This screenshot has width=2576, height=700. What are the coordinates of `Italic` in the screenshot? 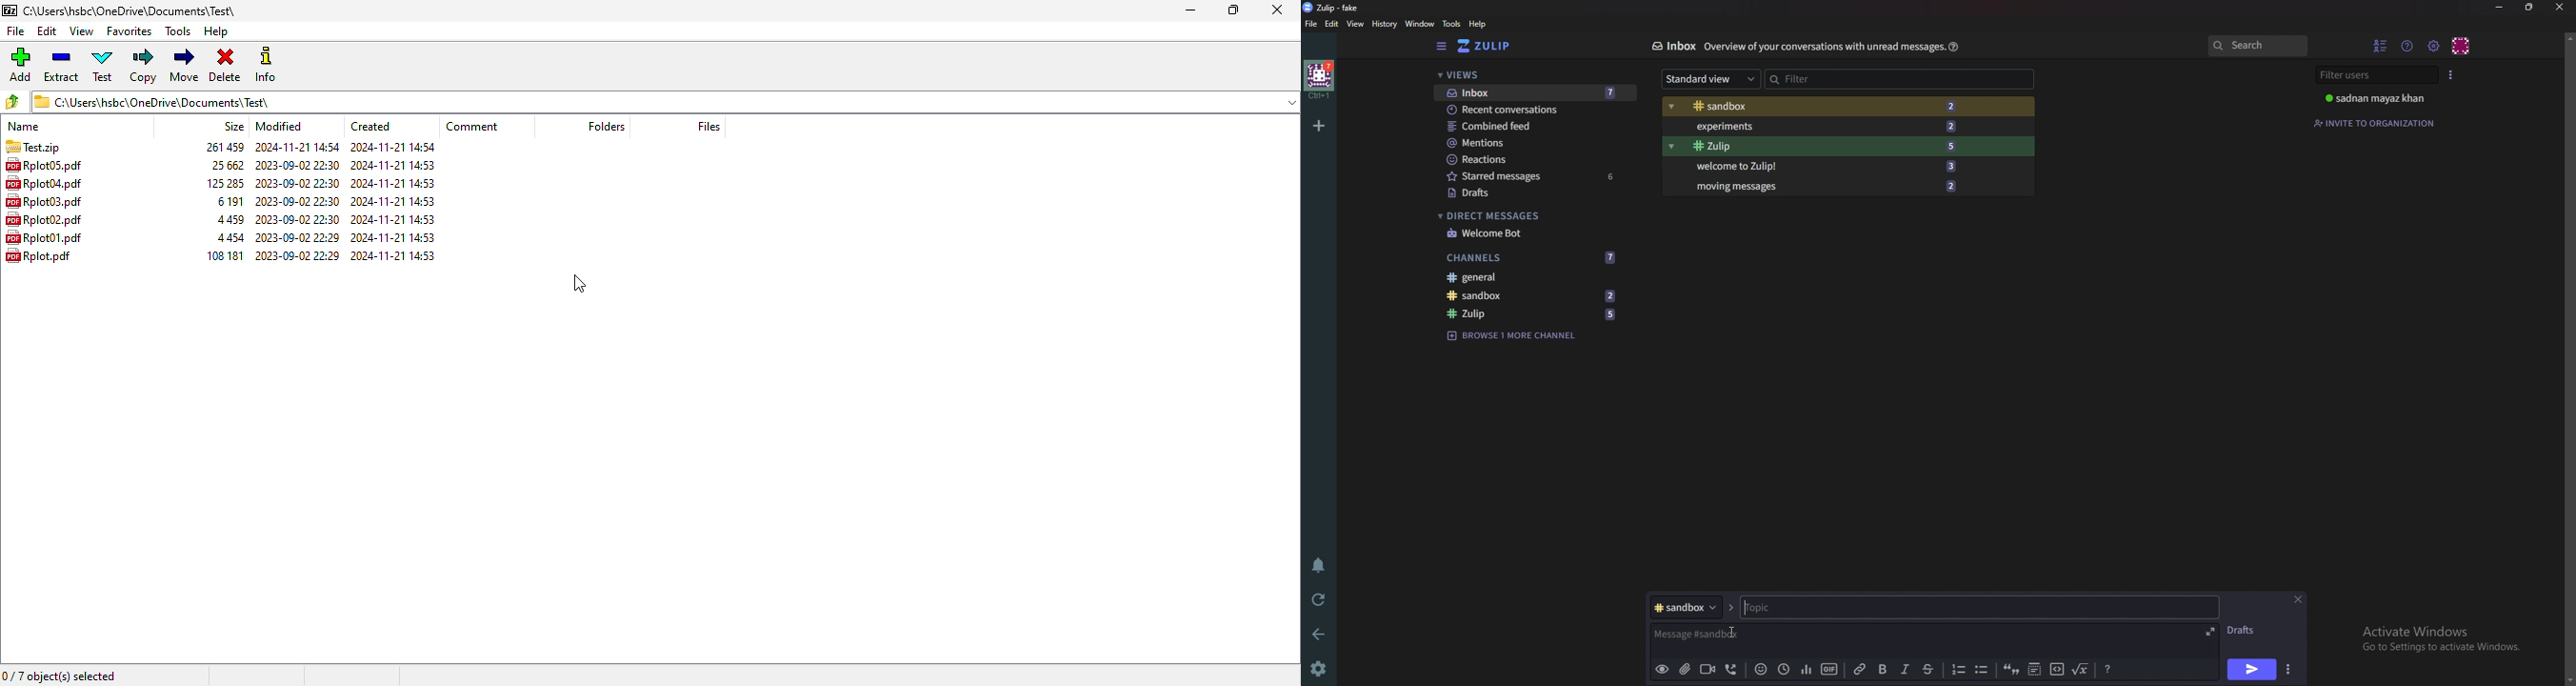 It's located at (1905, 669).